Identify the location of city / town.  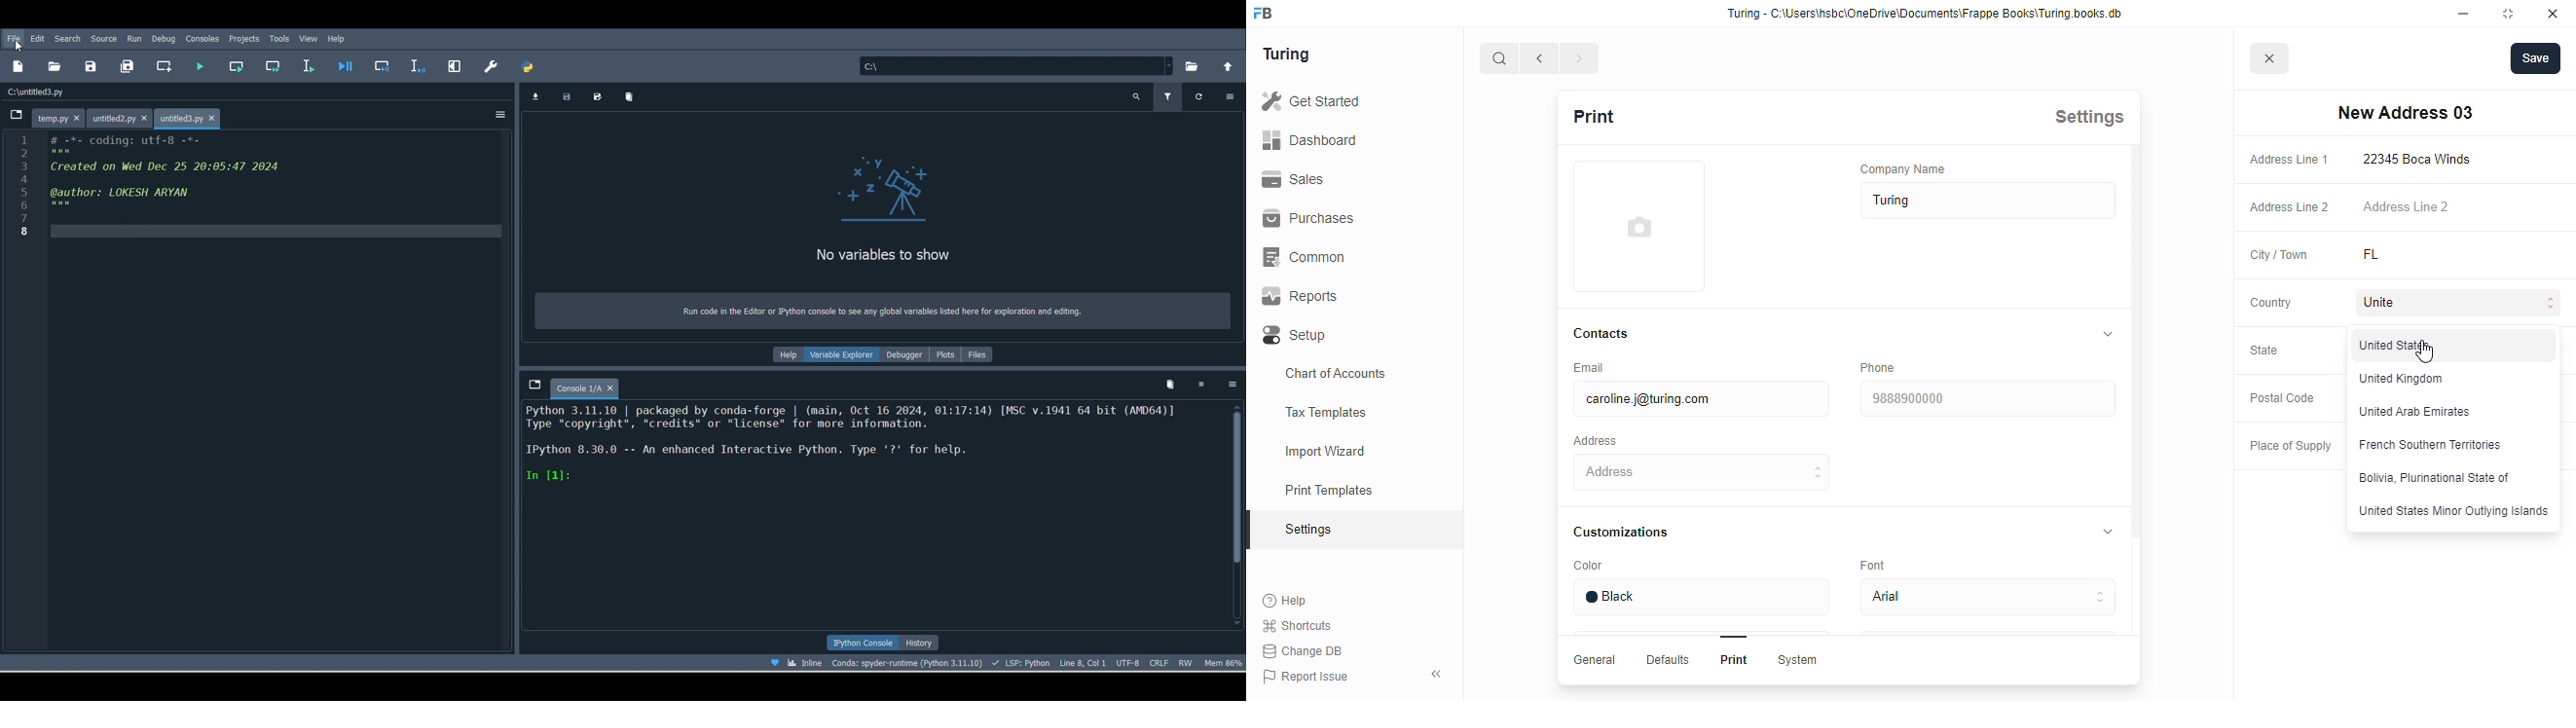
(2280, 256).